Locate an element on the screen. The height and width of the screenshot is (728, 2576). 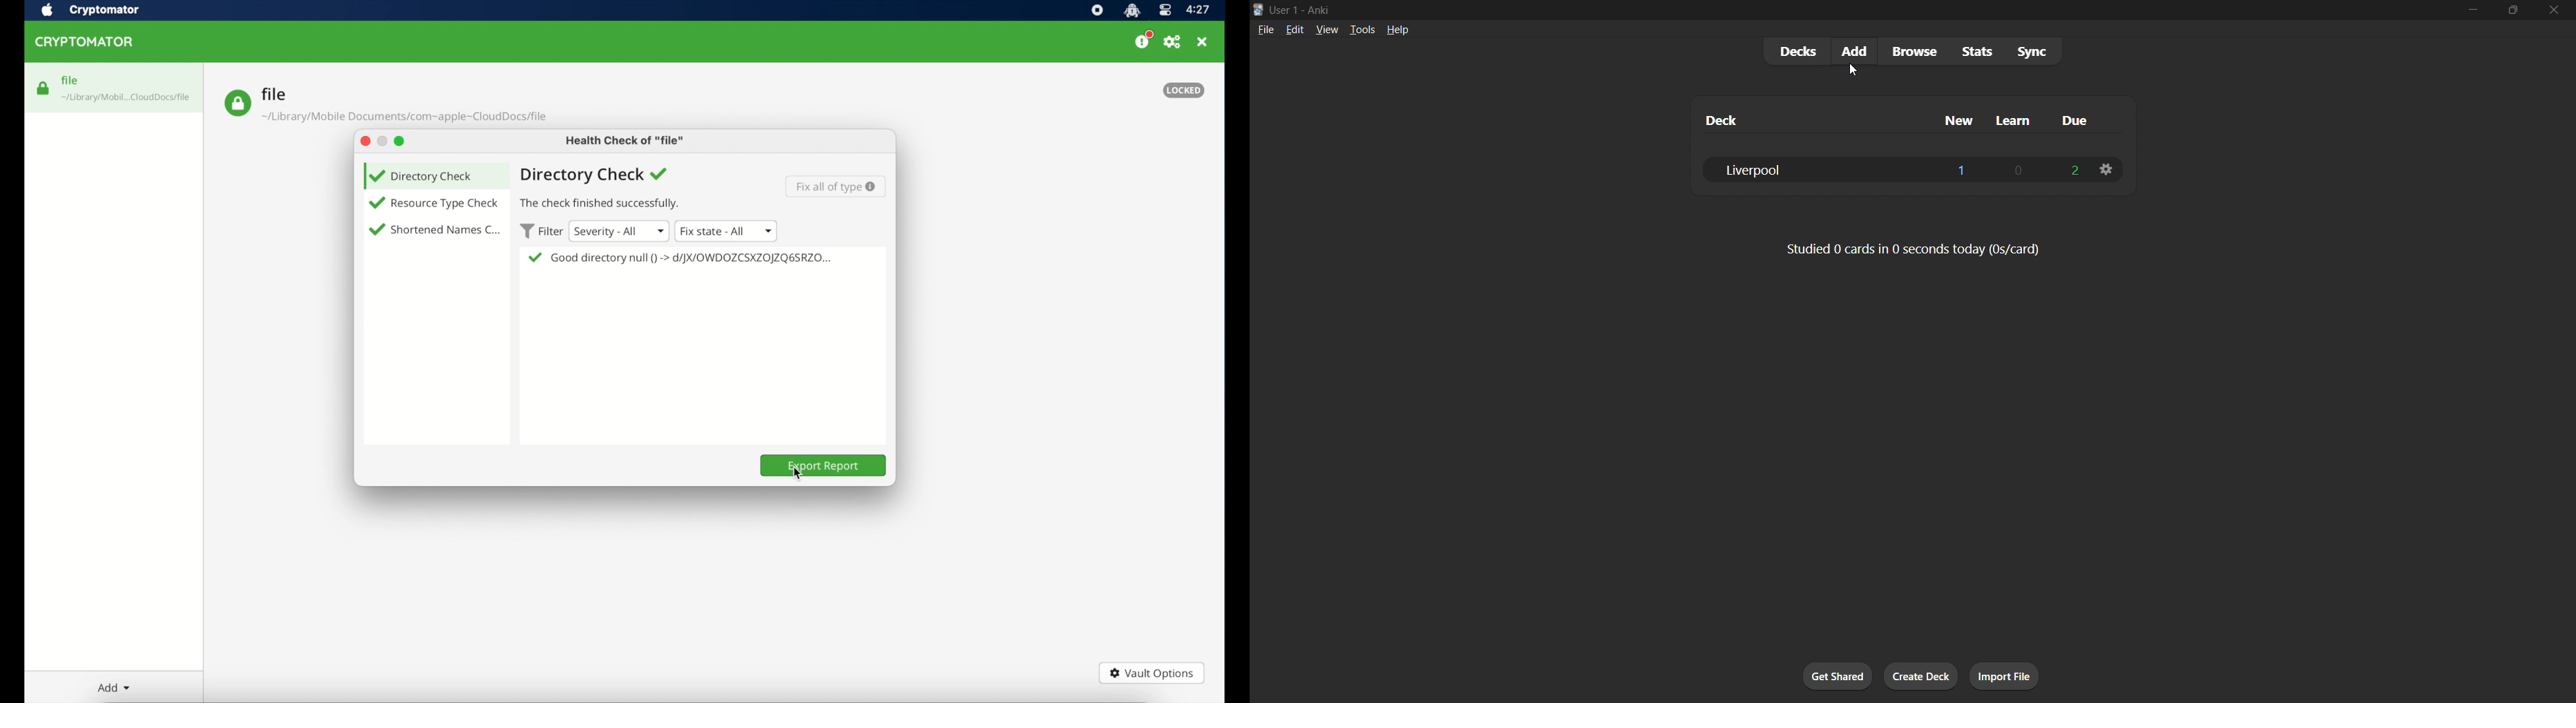
sync is located at coordinates (2038, 53).